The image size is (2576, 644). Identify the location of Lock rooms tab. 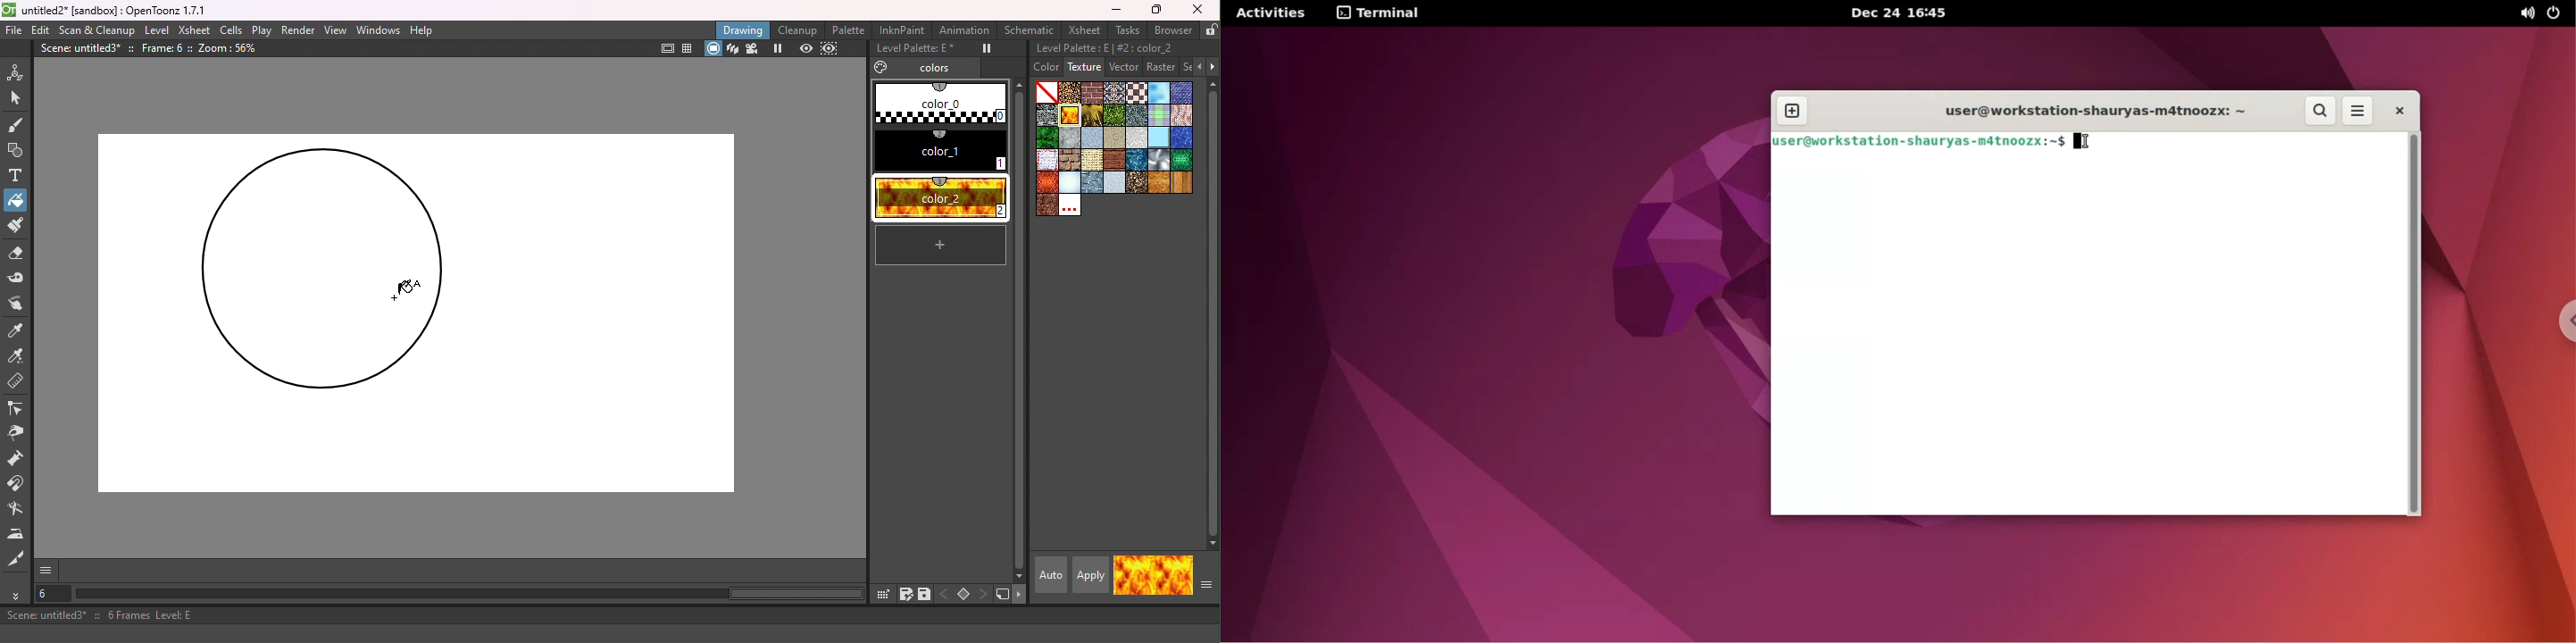
(1210, 29).